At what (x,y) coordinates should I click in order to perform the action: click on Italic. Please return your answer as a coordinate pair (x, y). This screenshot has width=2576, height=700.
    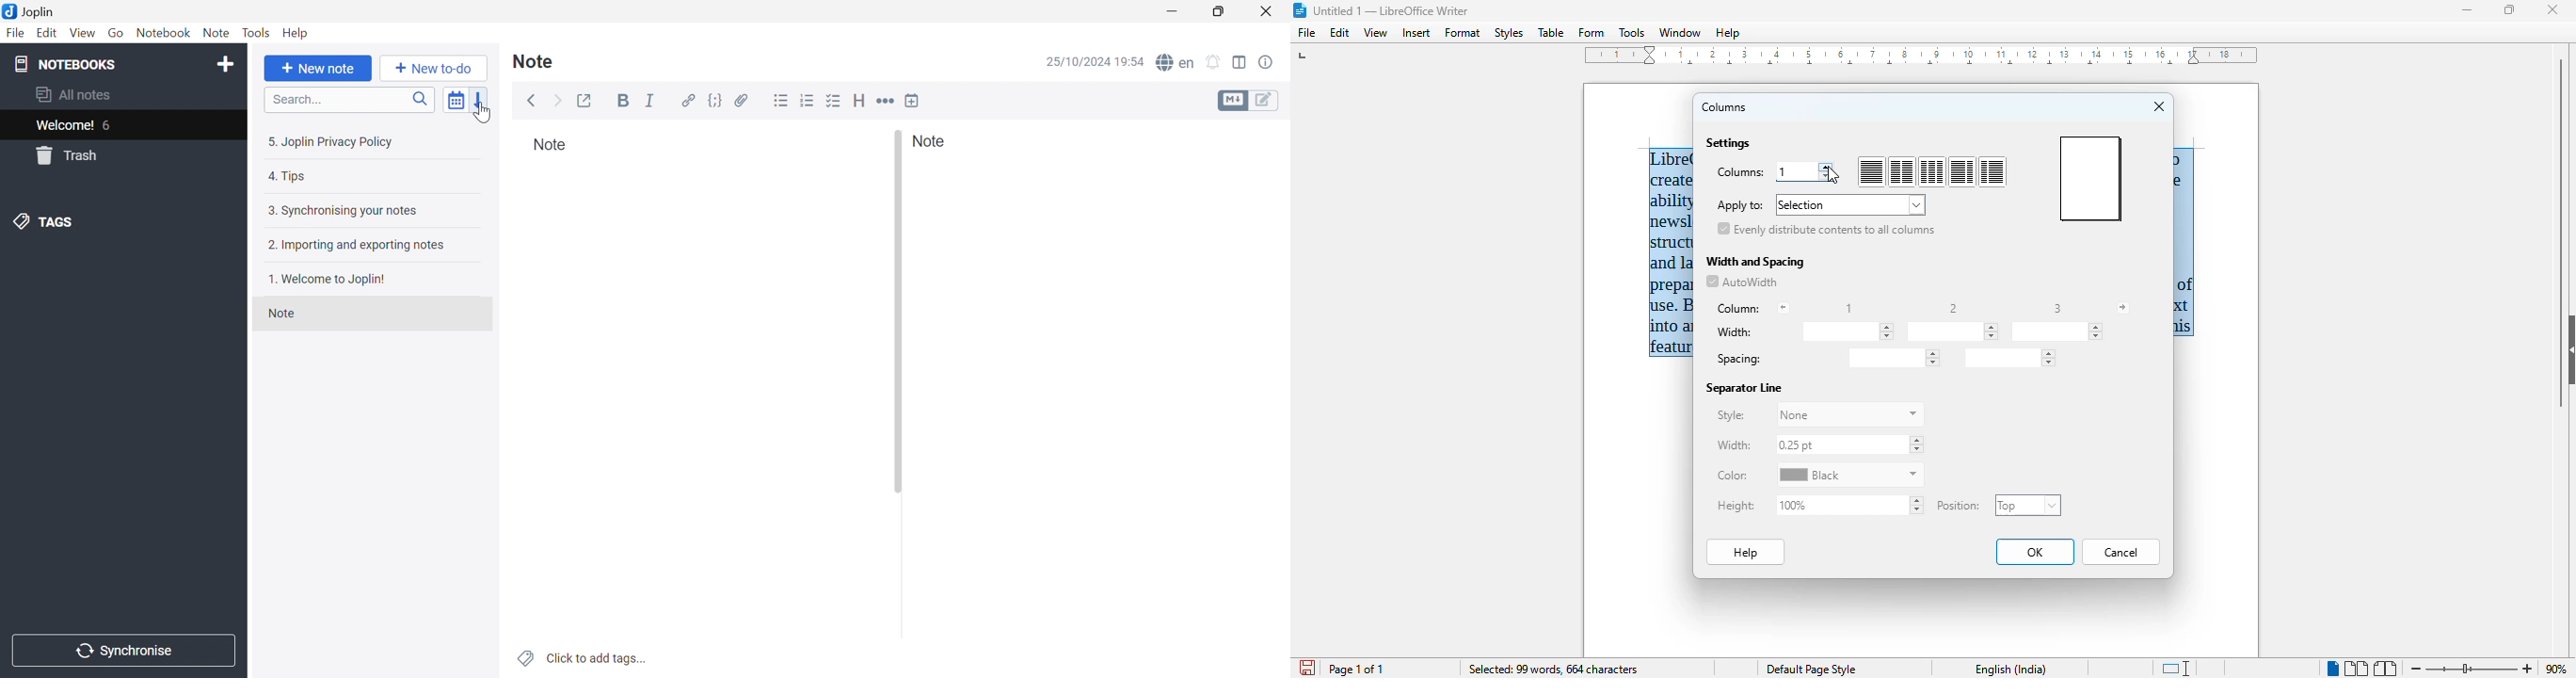
    Looking at the image, I should click on (651, 103).